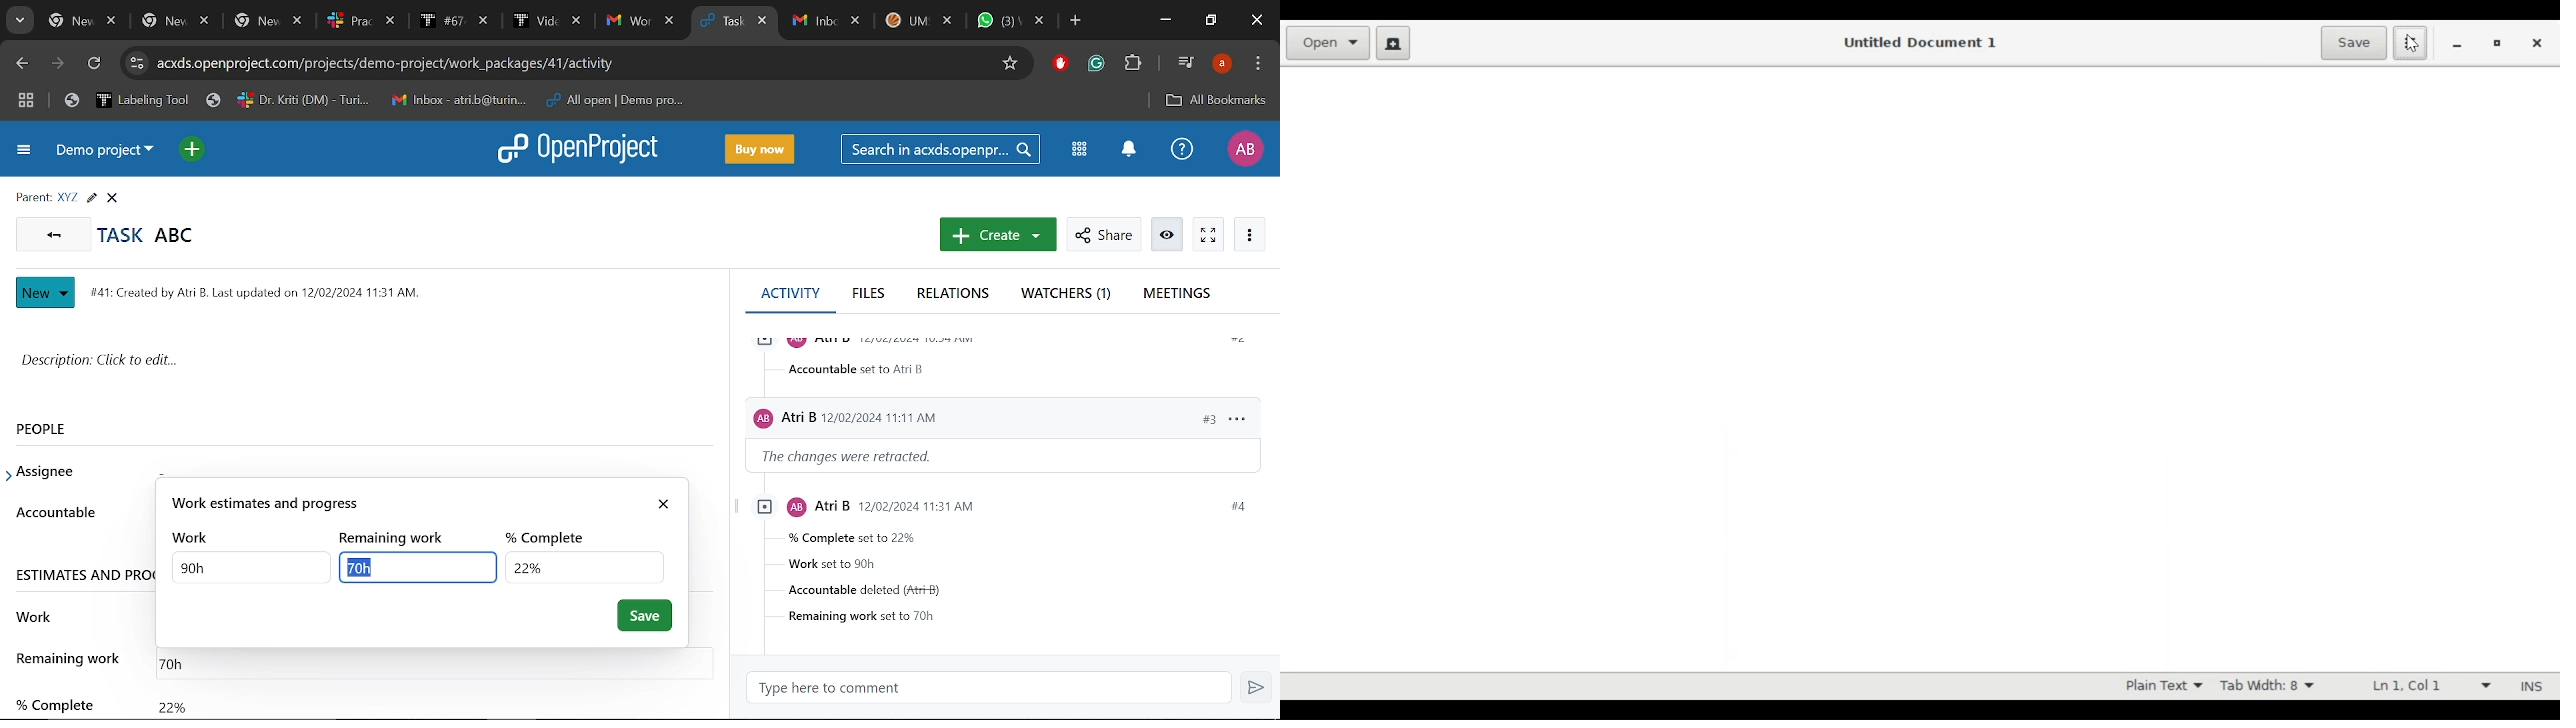 This screenshot has height=728, width=2576. I want to click on Completed work, so click(172, 702).